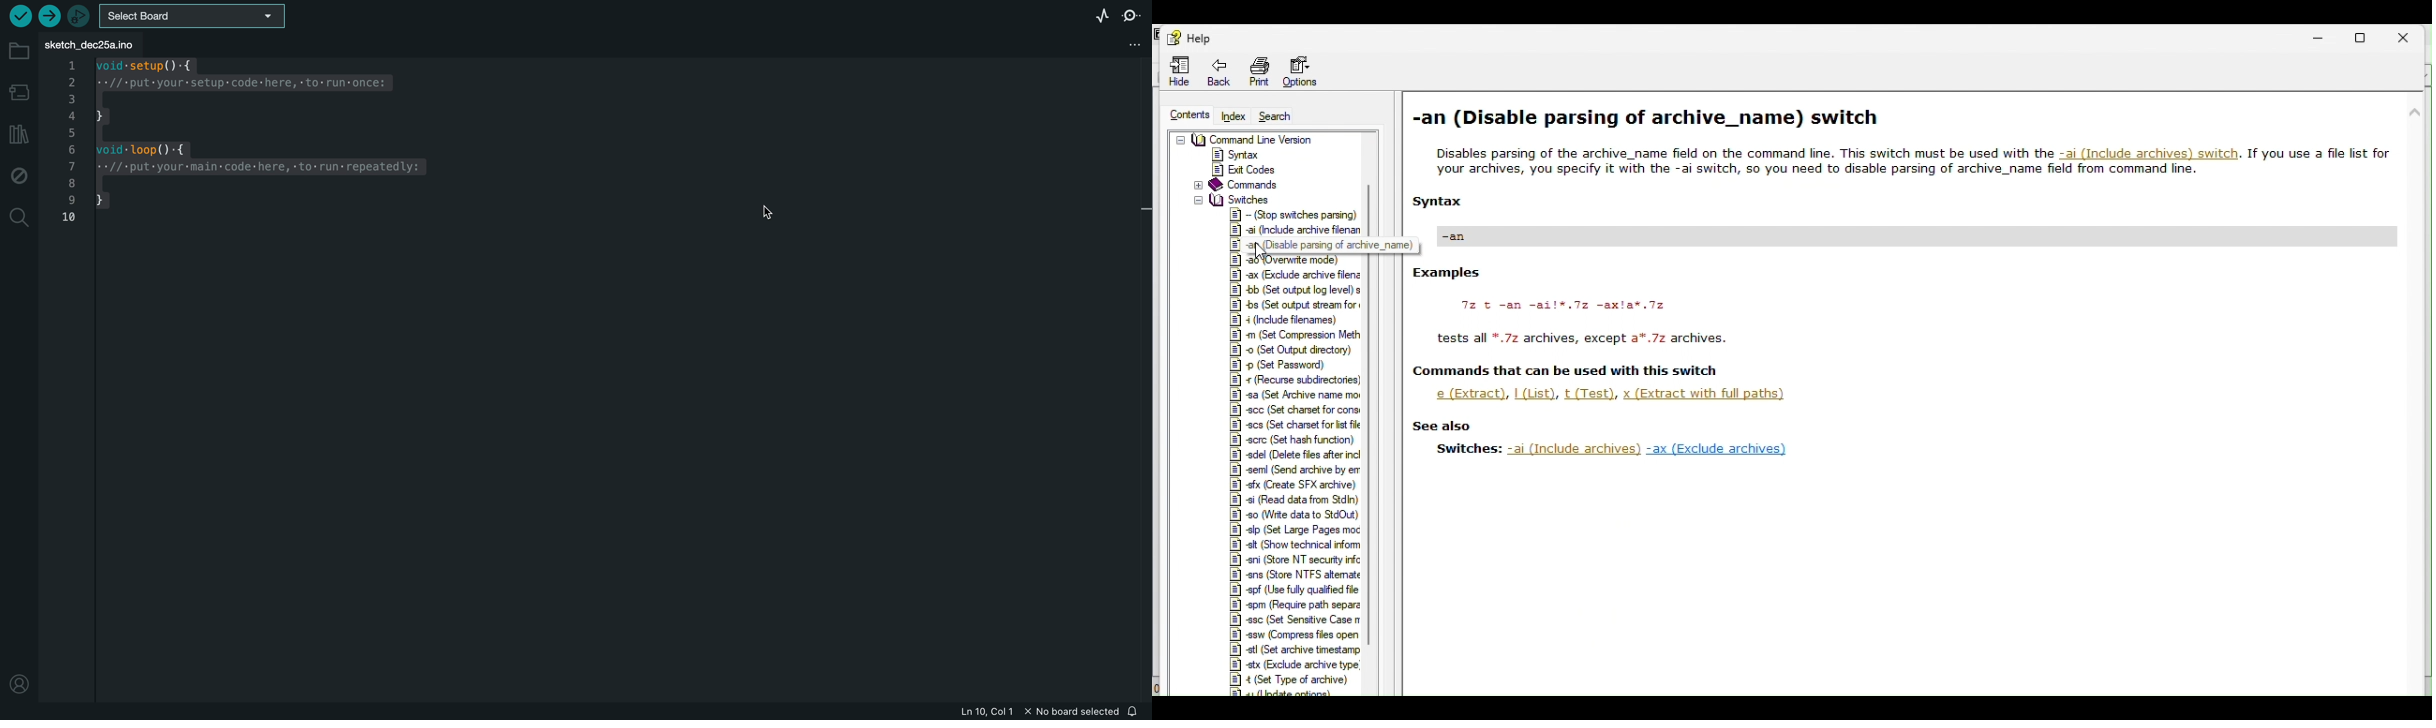 The width and height of the screenshot is (2436, 728). I want to click on 1B) +fx Create SFX archive), so click(1289, 484).